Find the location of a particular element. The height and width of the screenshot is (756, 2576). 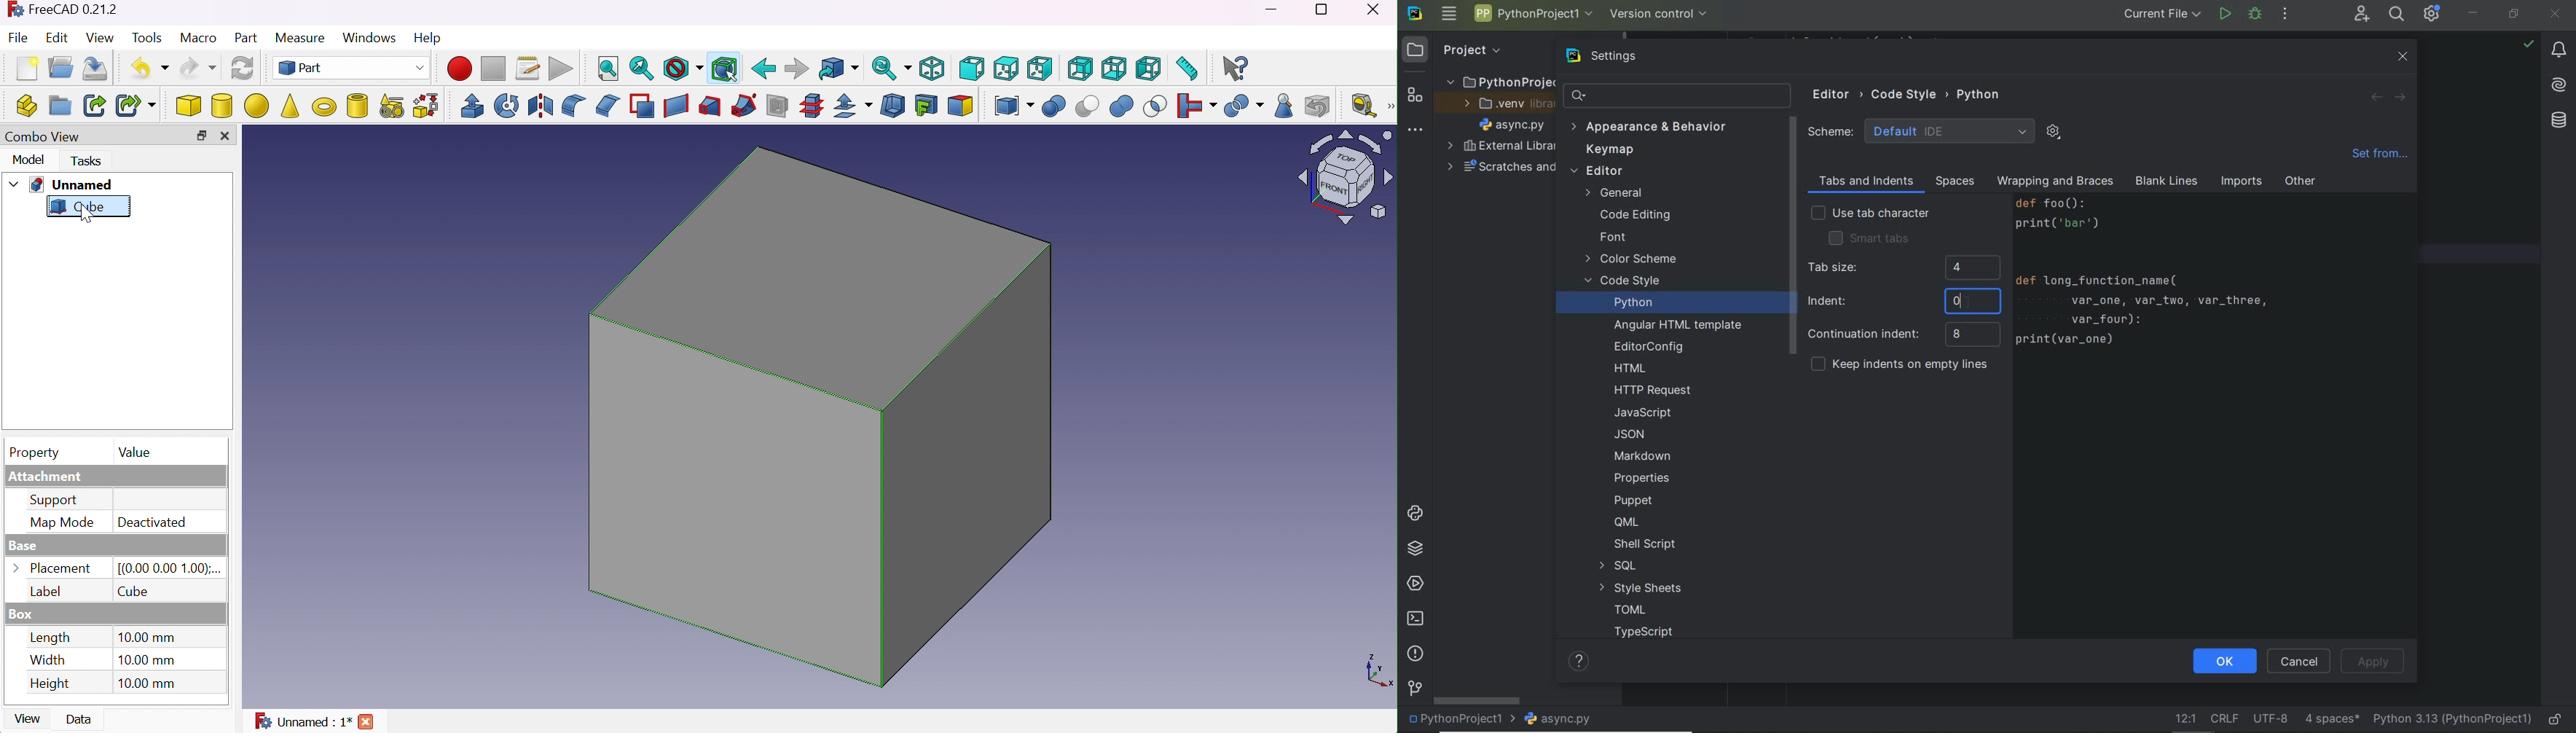

Union  is located at coordinates (1055, 107).